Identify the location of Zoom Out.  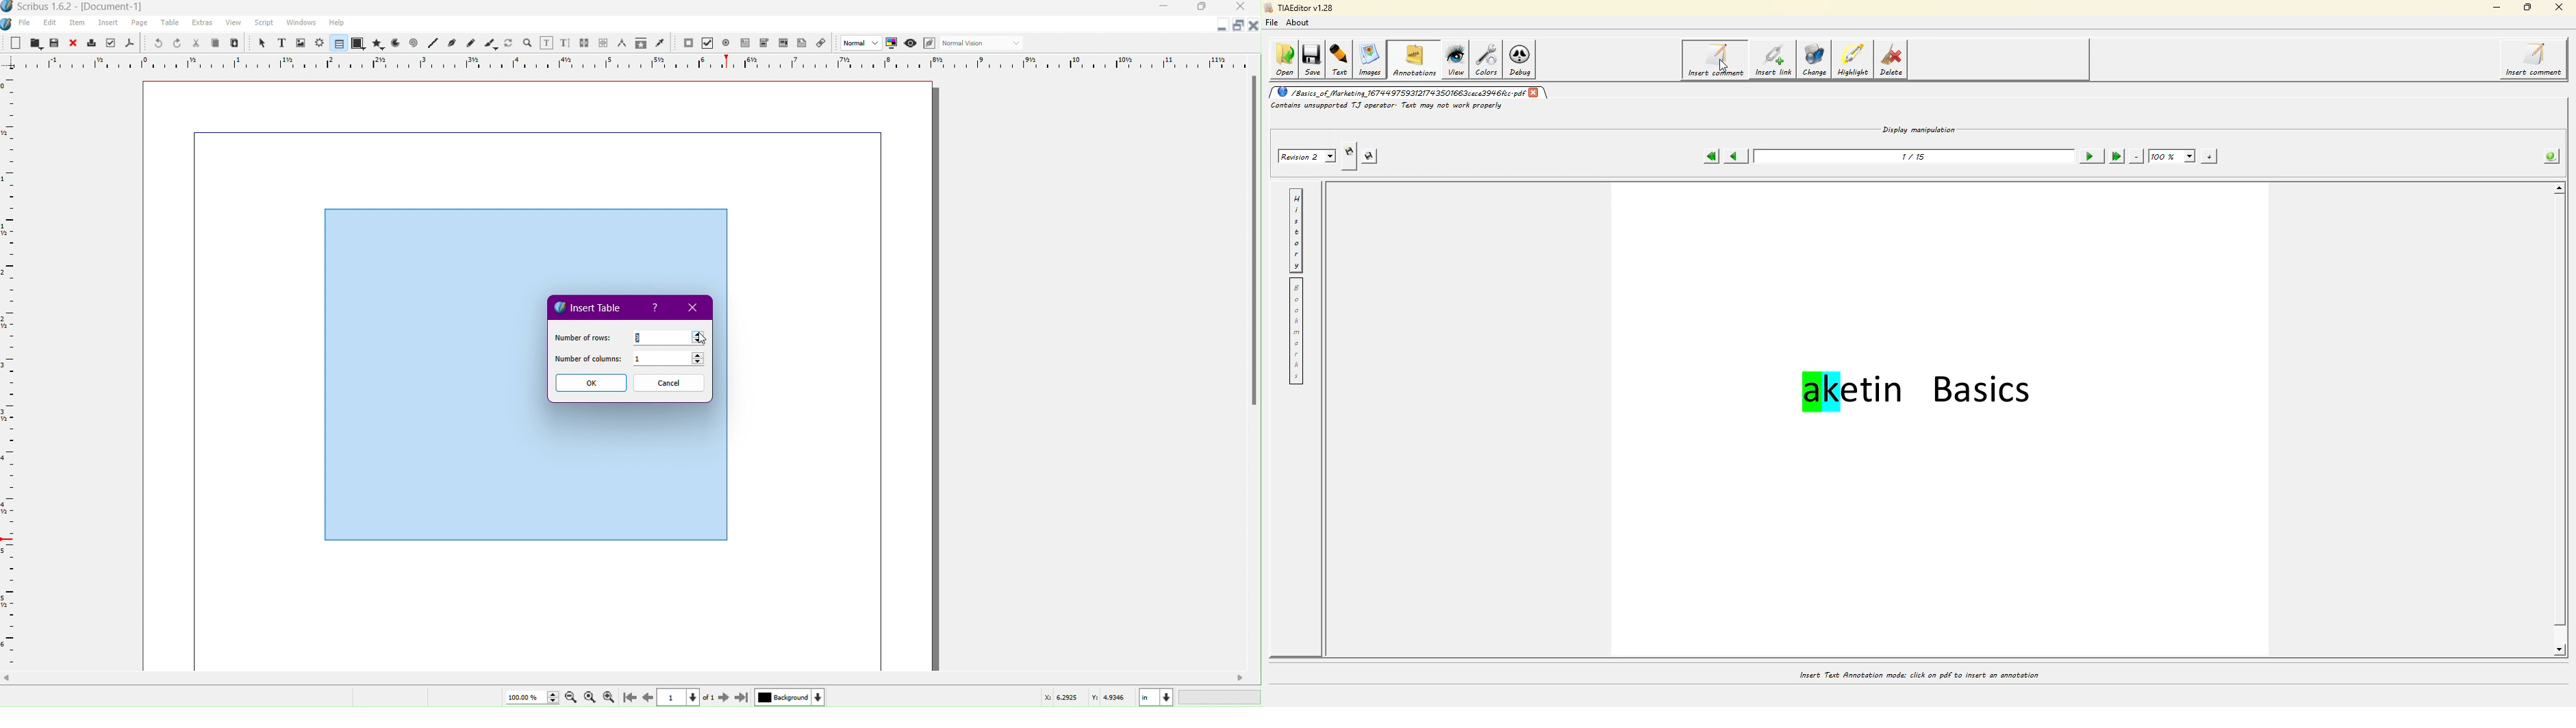
(568, 697).